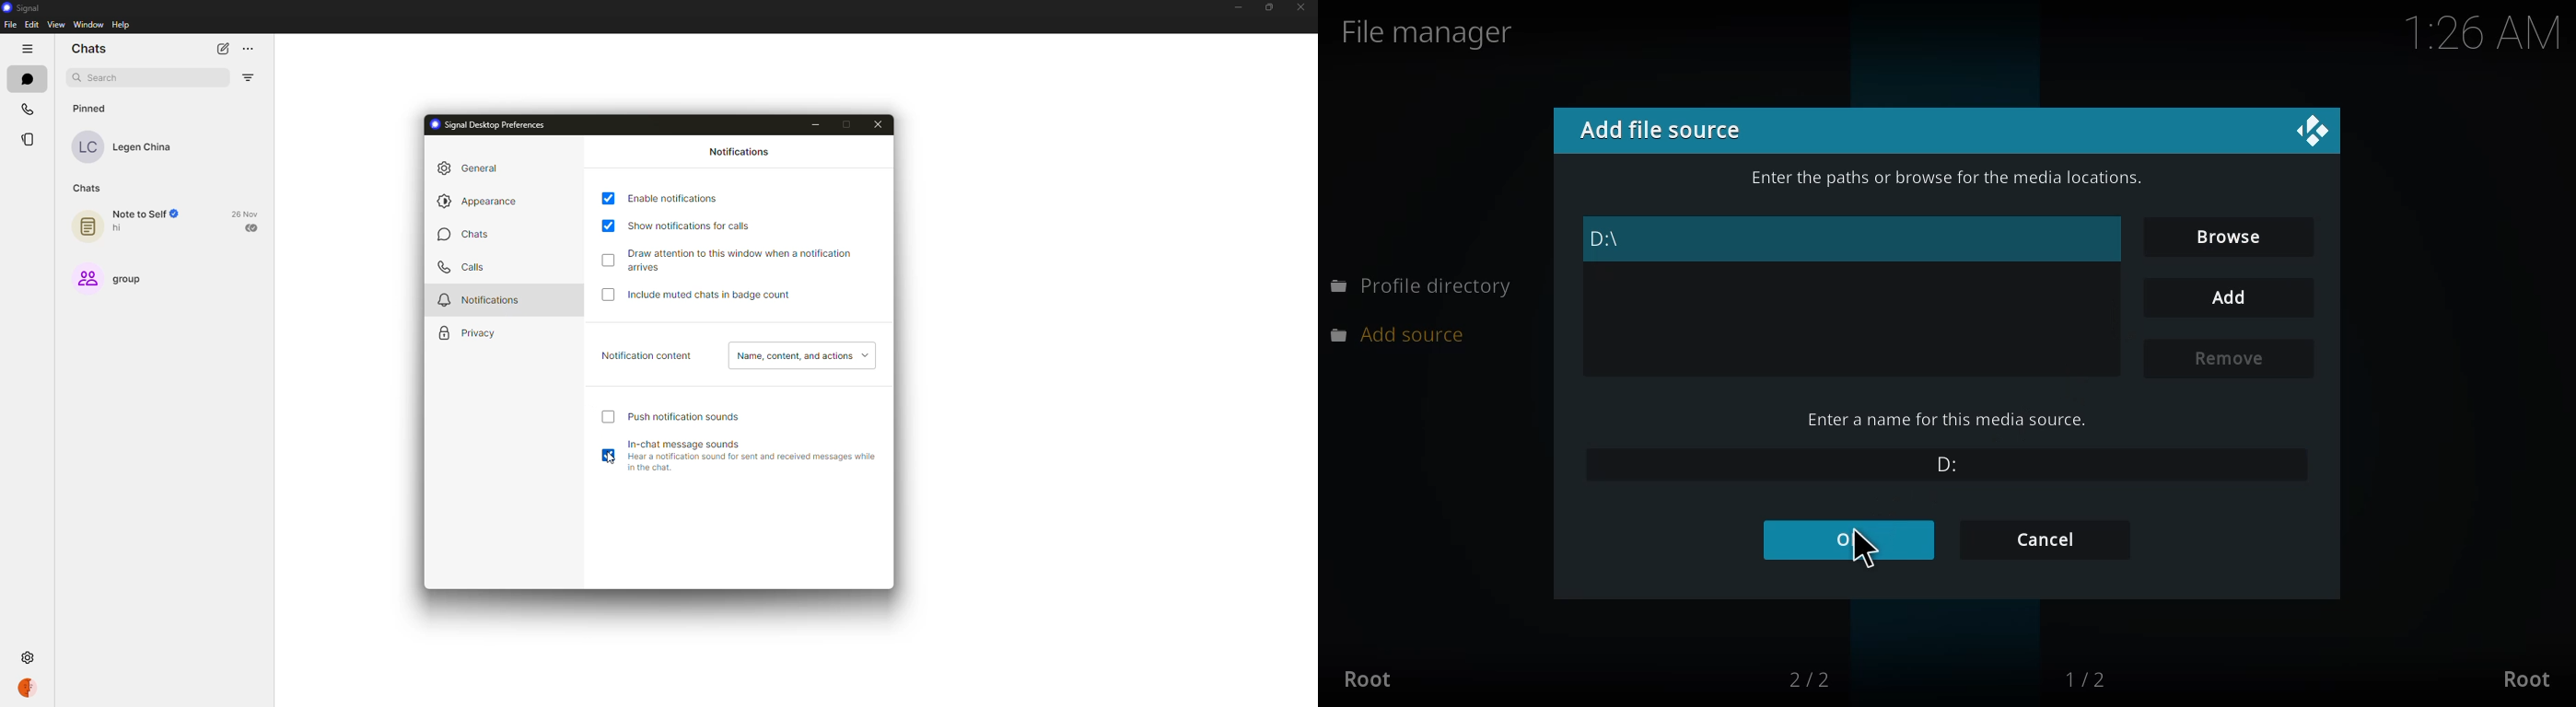 The height and width of the screenshot is (728, 2576). What do you see at coordinates (27, 78) in the screenshot?
I see `chats` at bounding box center [27, 78].